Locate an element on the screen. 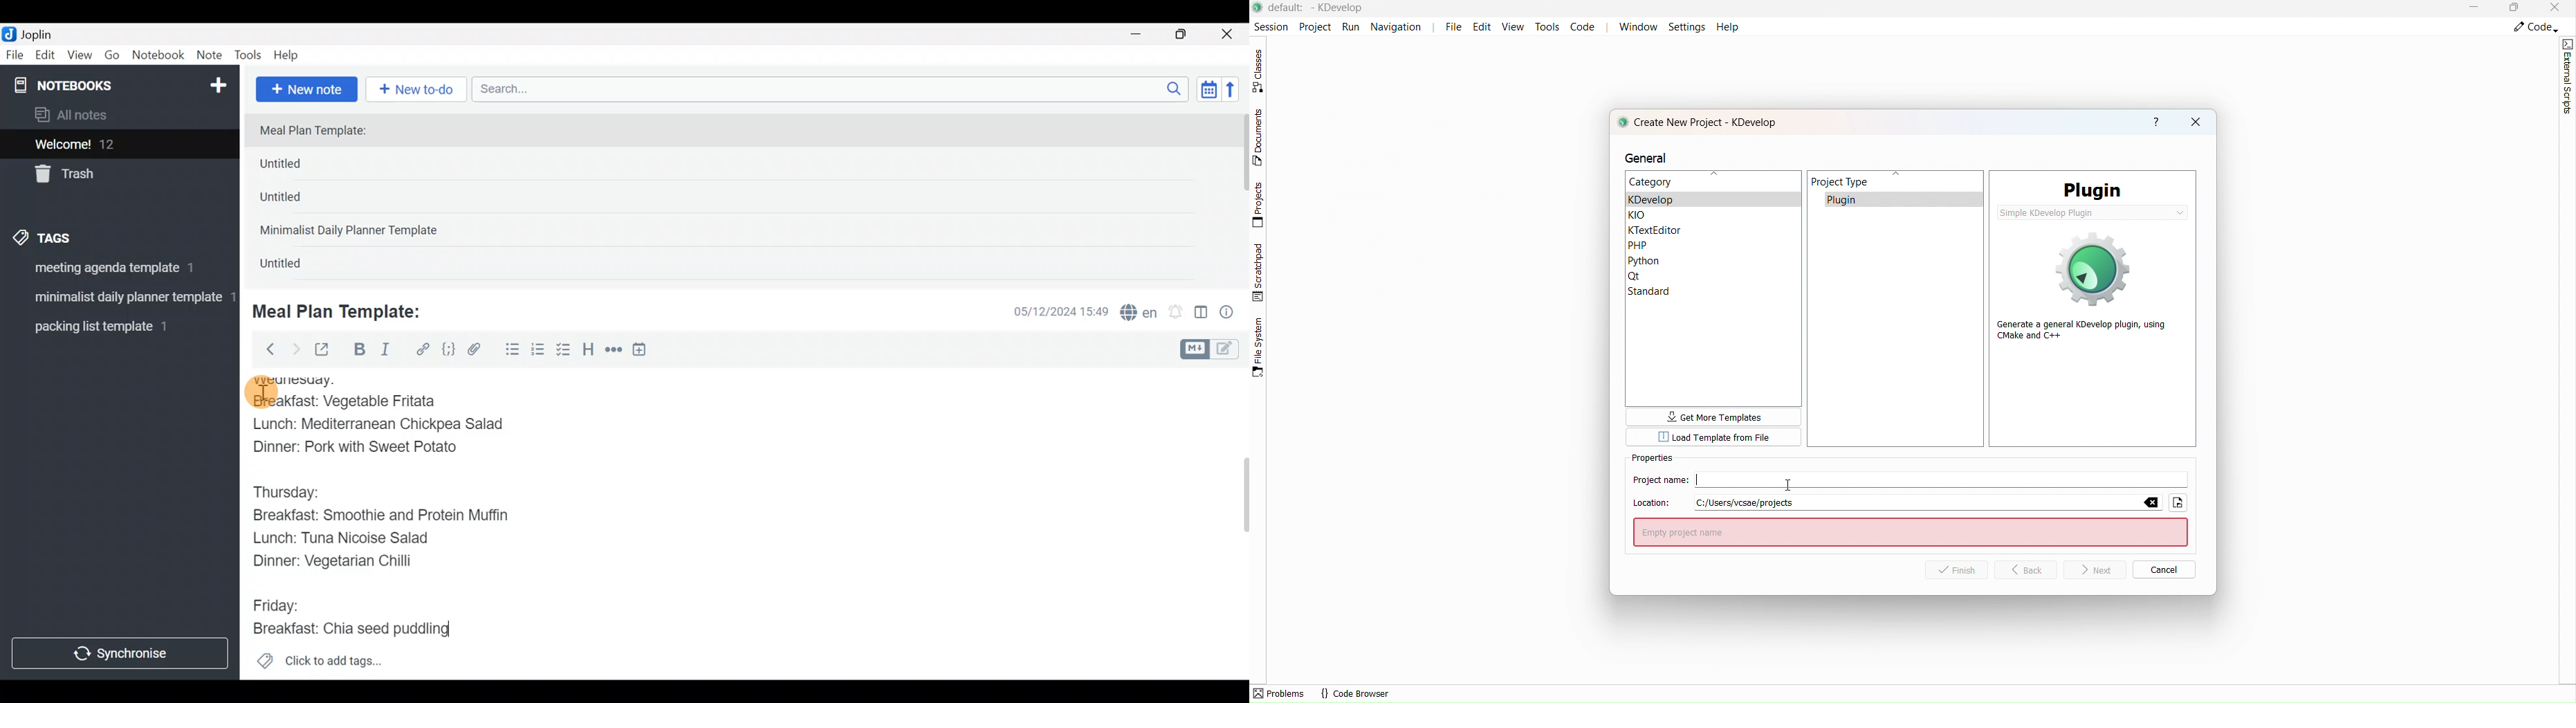 The width and height of the screenshot is (2576, 728). Note properties is located at coordinates (1232, 313).